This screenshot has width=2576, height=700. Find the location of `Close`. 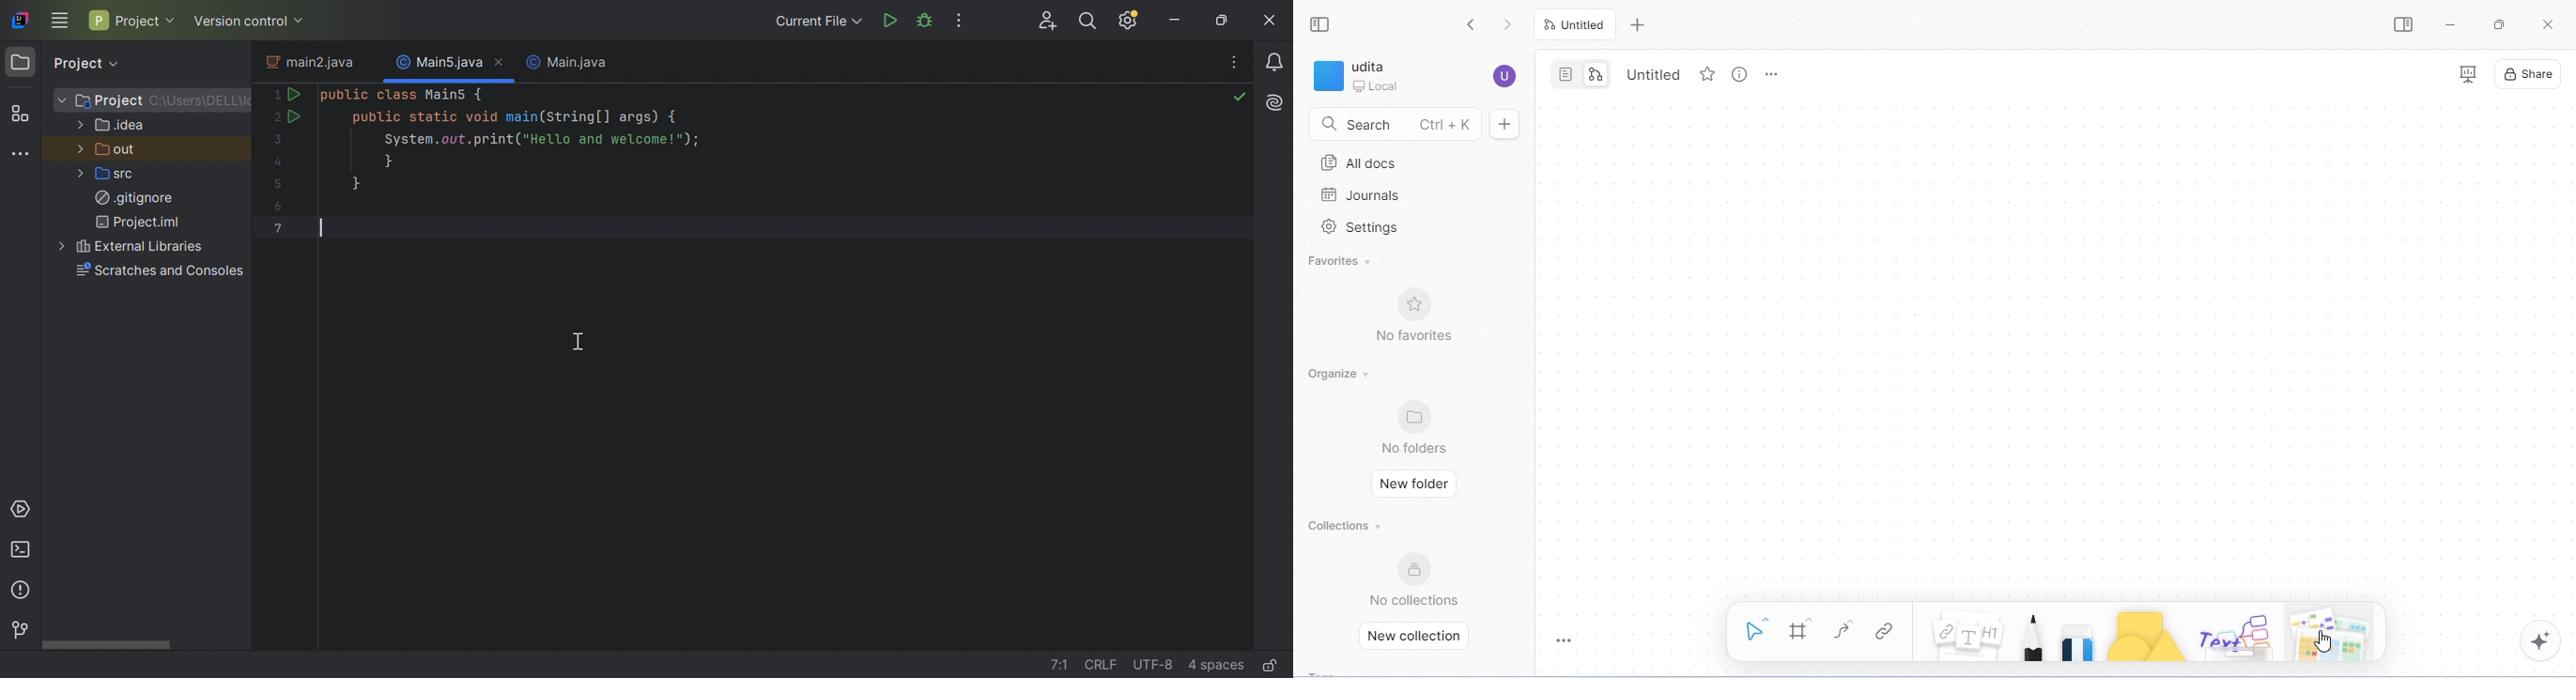

Close is located at coordinates (1270, 21).